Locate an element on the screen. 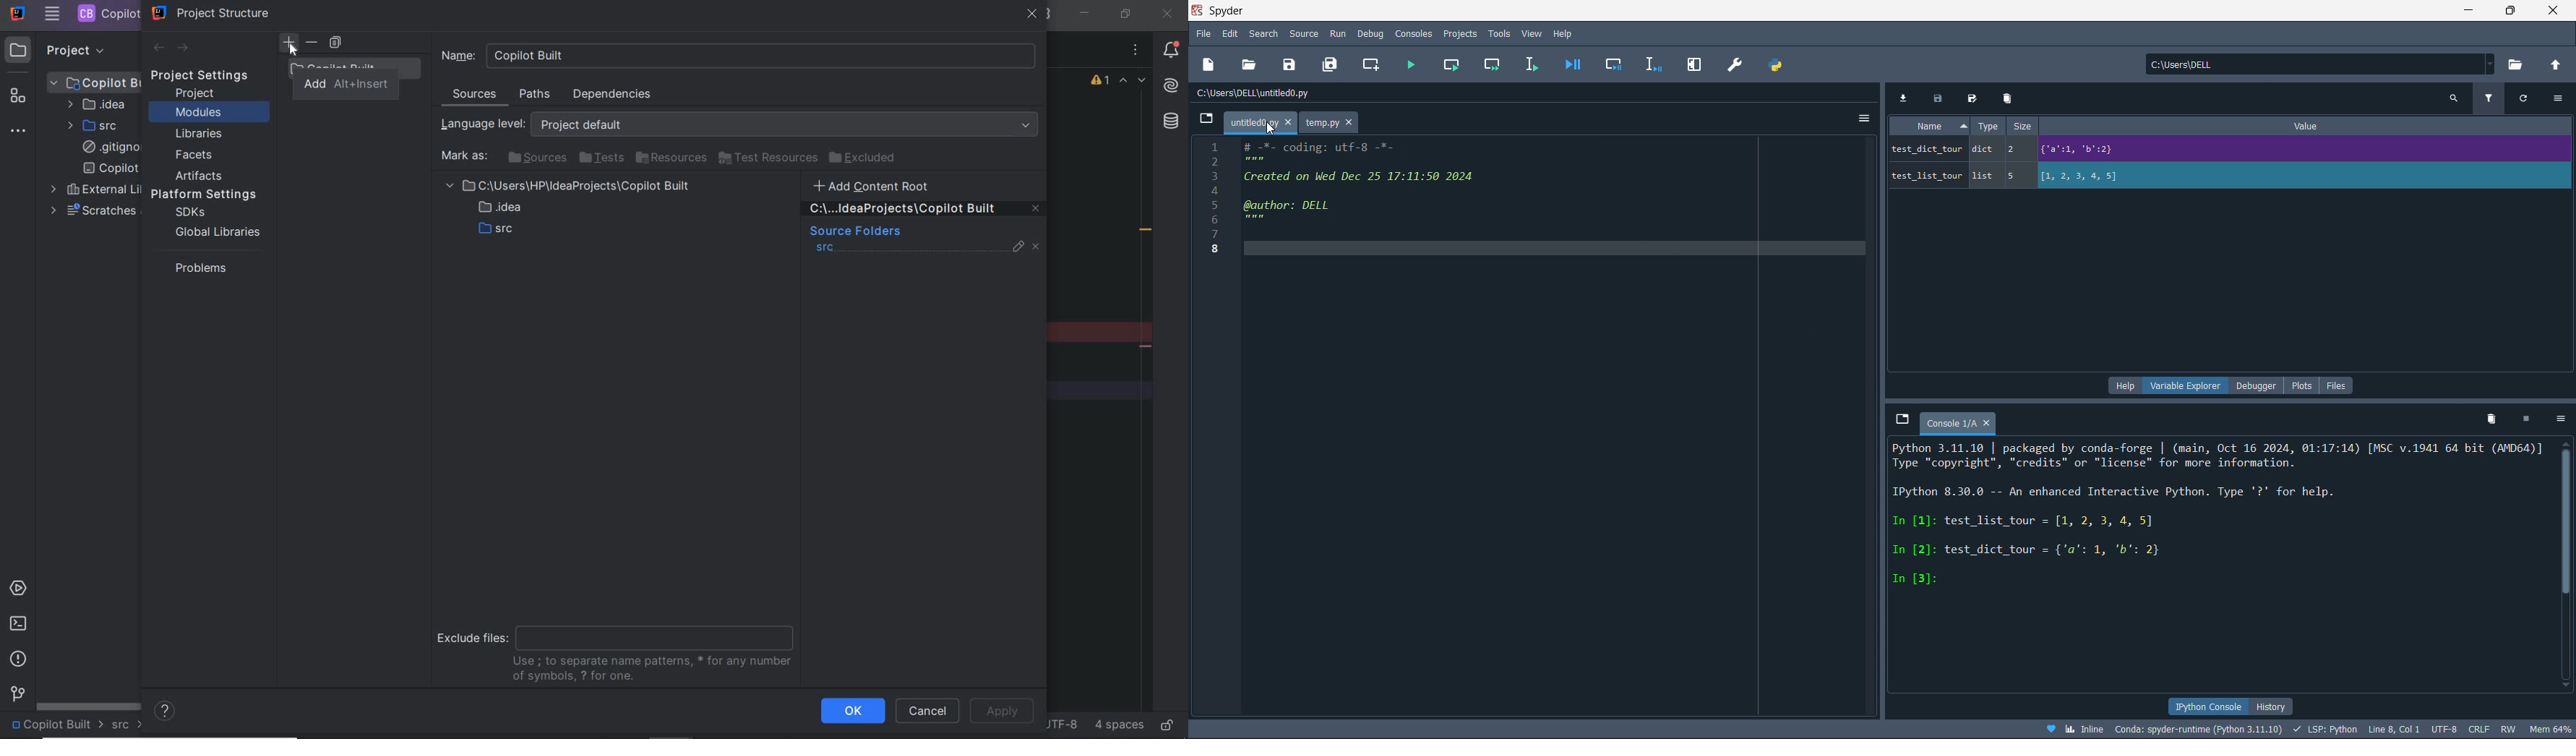 The height and width of the screenshot is (756, 2576). create cell is located at coordinates (1370, 64).